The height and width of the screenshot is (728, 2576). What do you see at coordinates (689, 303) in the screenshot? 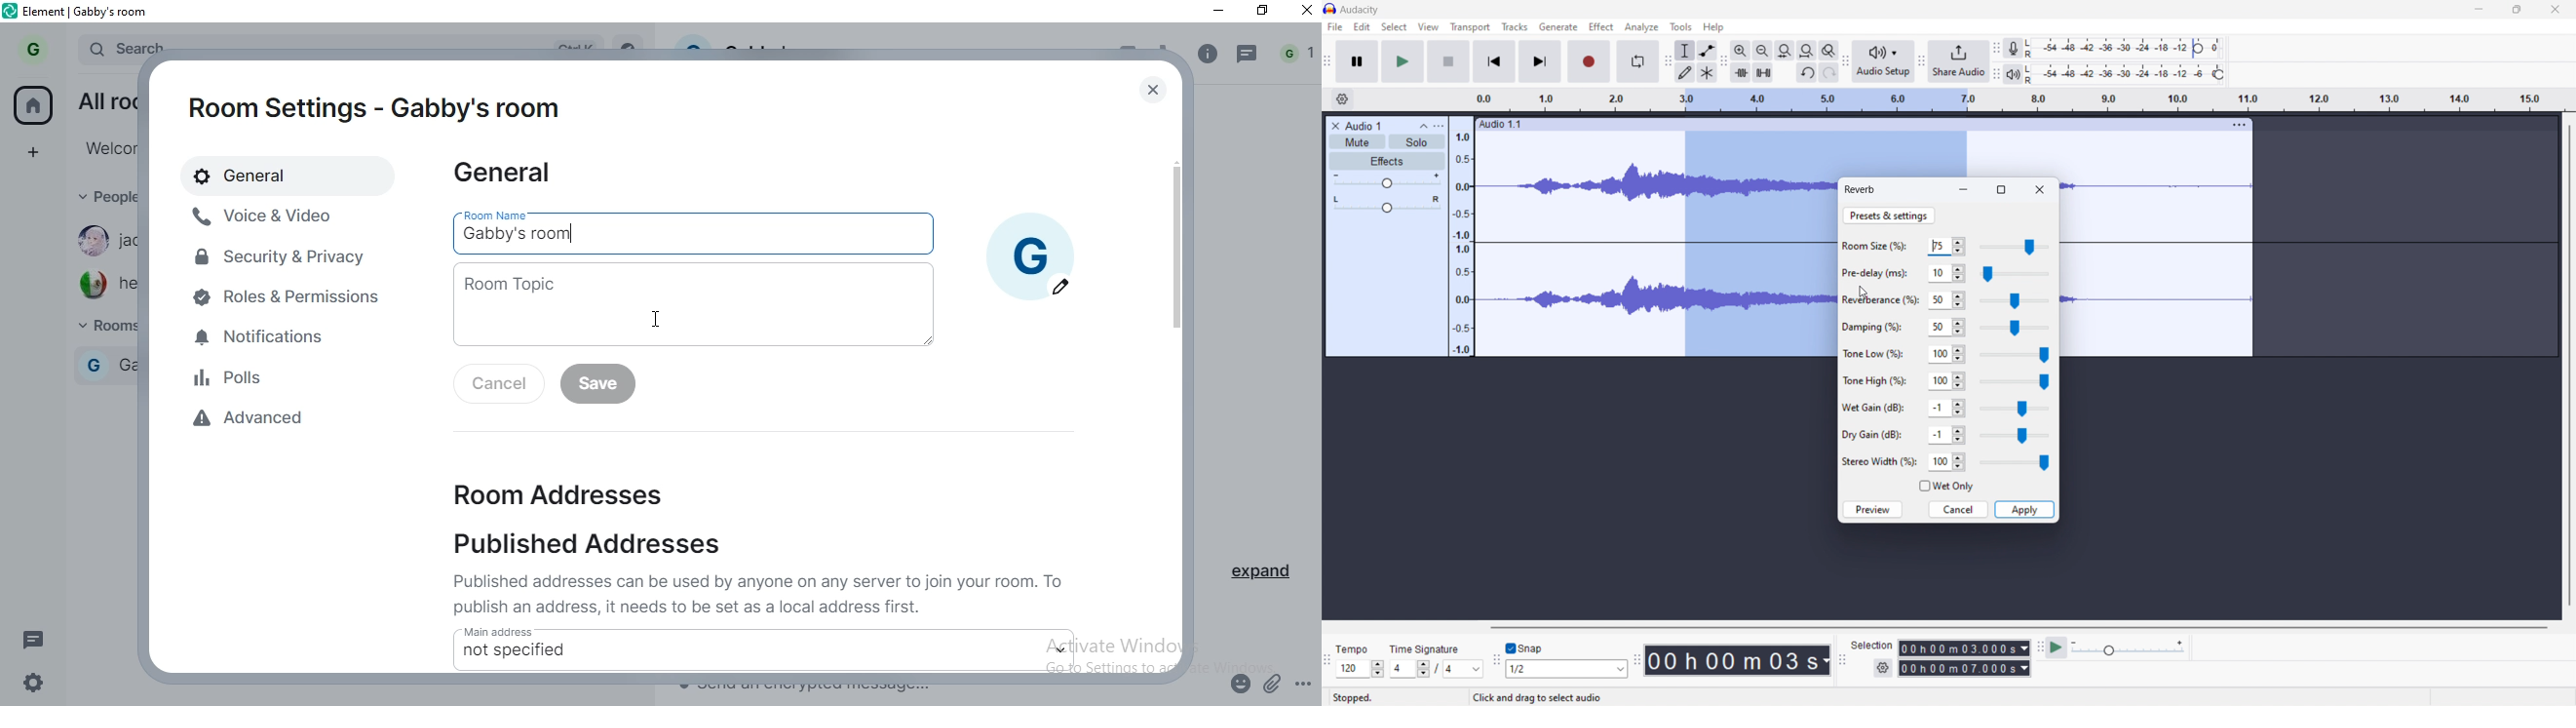
I see `room topic` at bounding box center [689, 303].